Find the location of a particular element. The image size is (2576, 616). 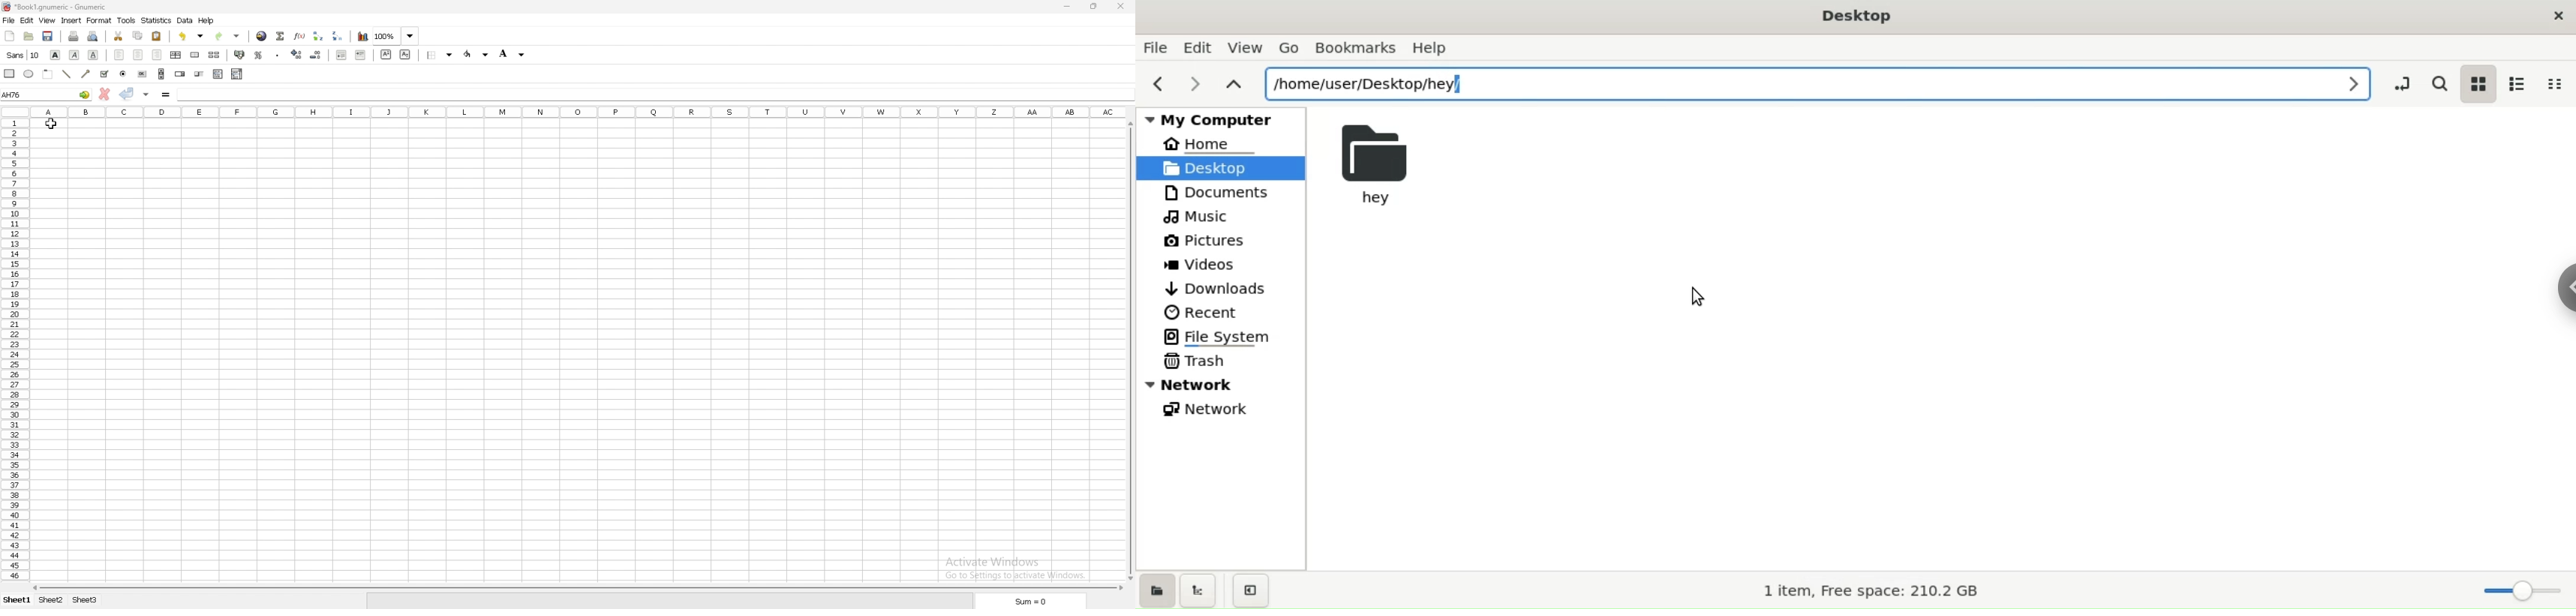

radio button is located at coordinates (123, 74).